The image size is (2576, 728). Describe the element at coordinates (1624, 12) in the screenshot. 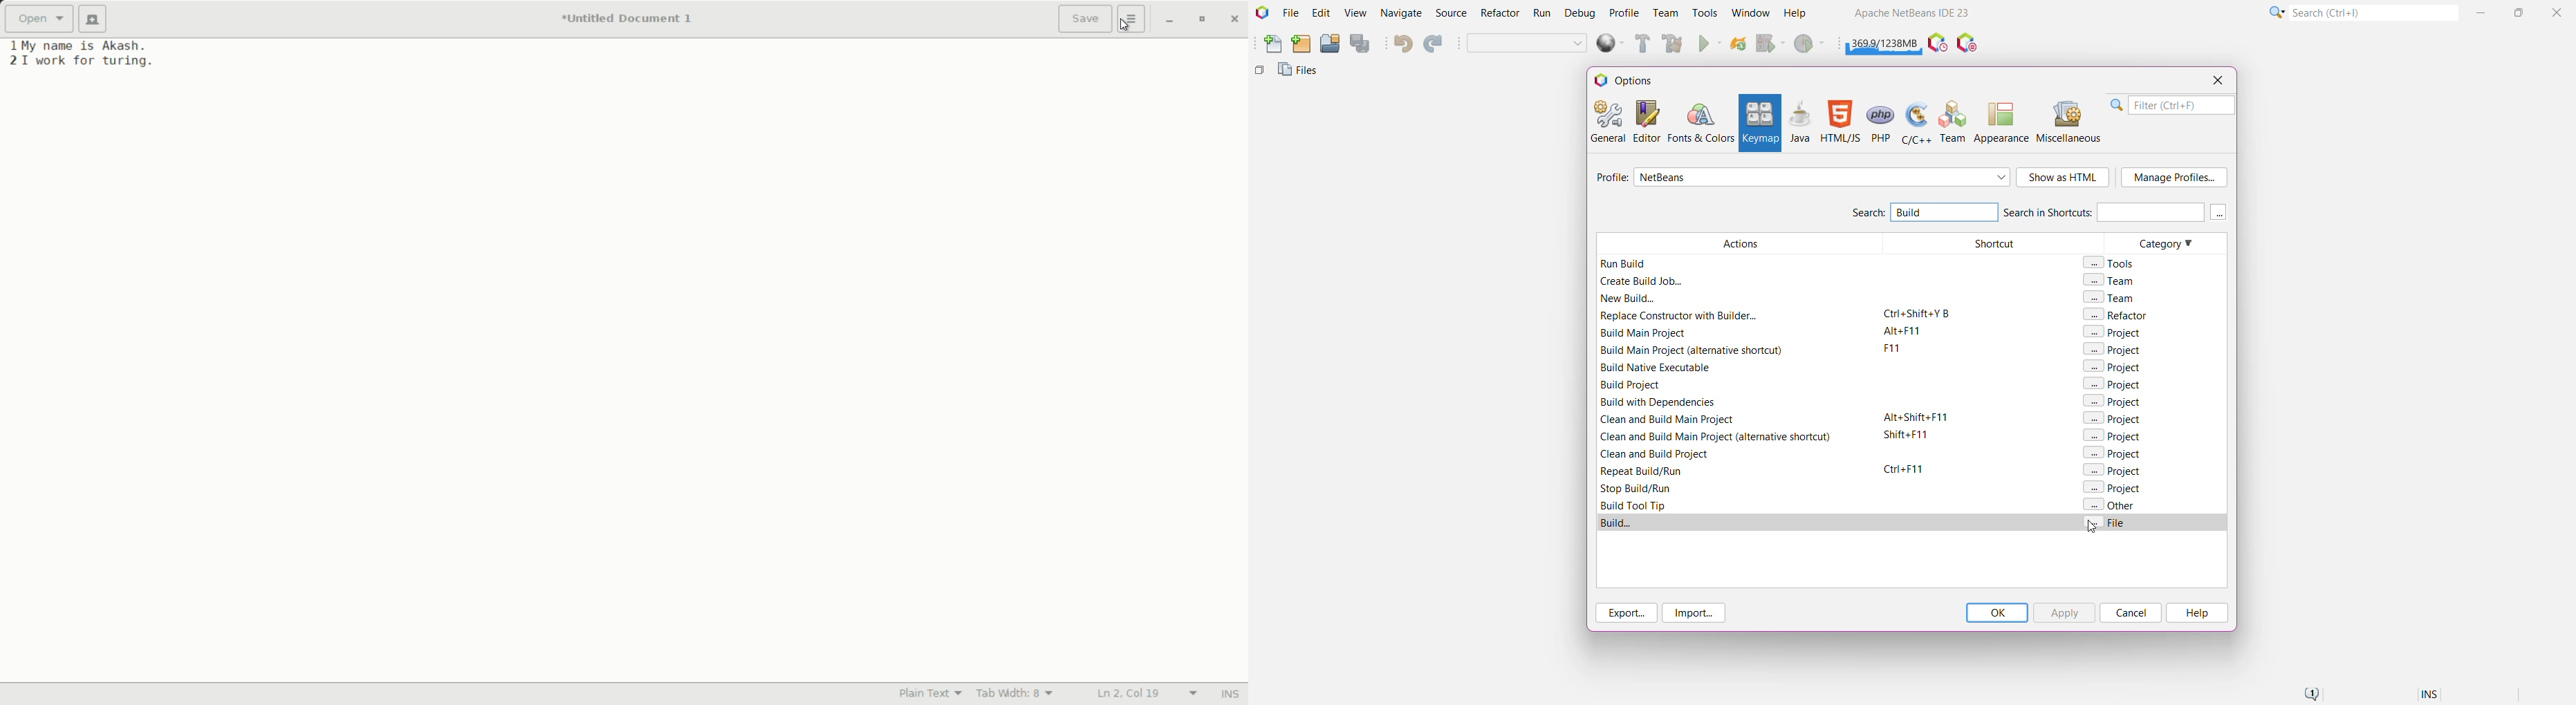

I see `Profile` at that location.